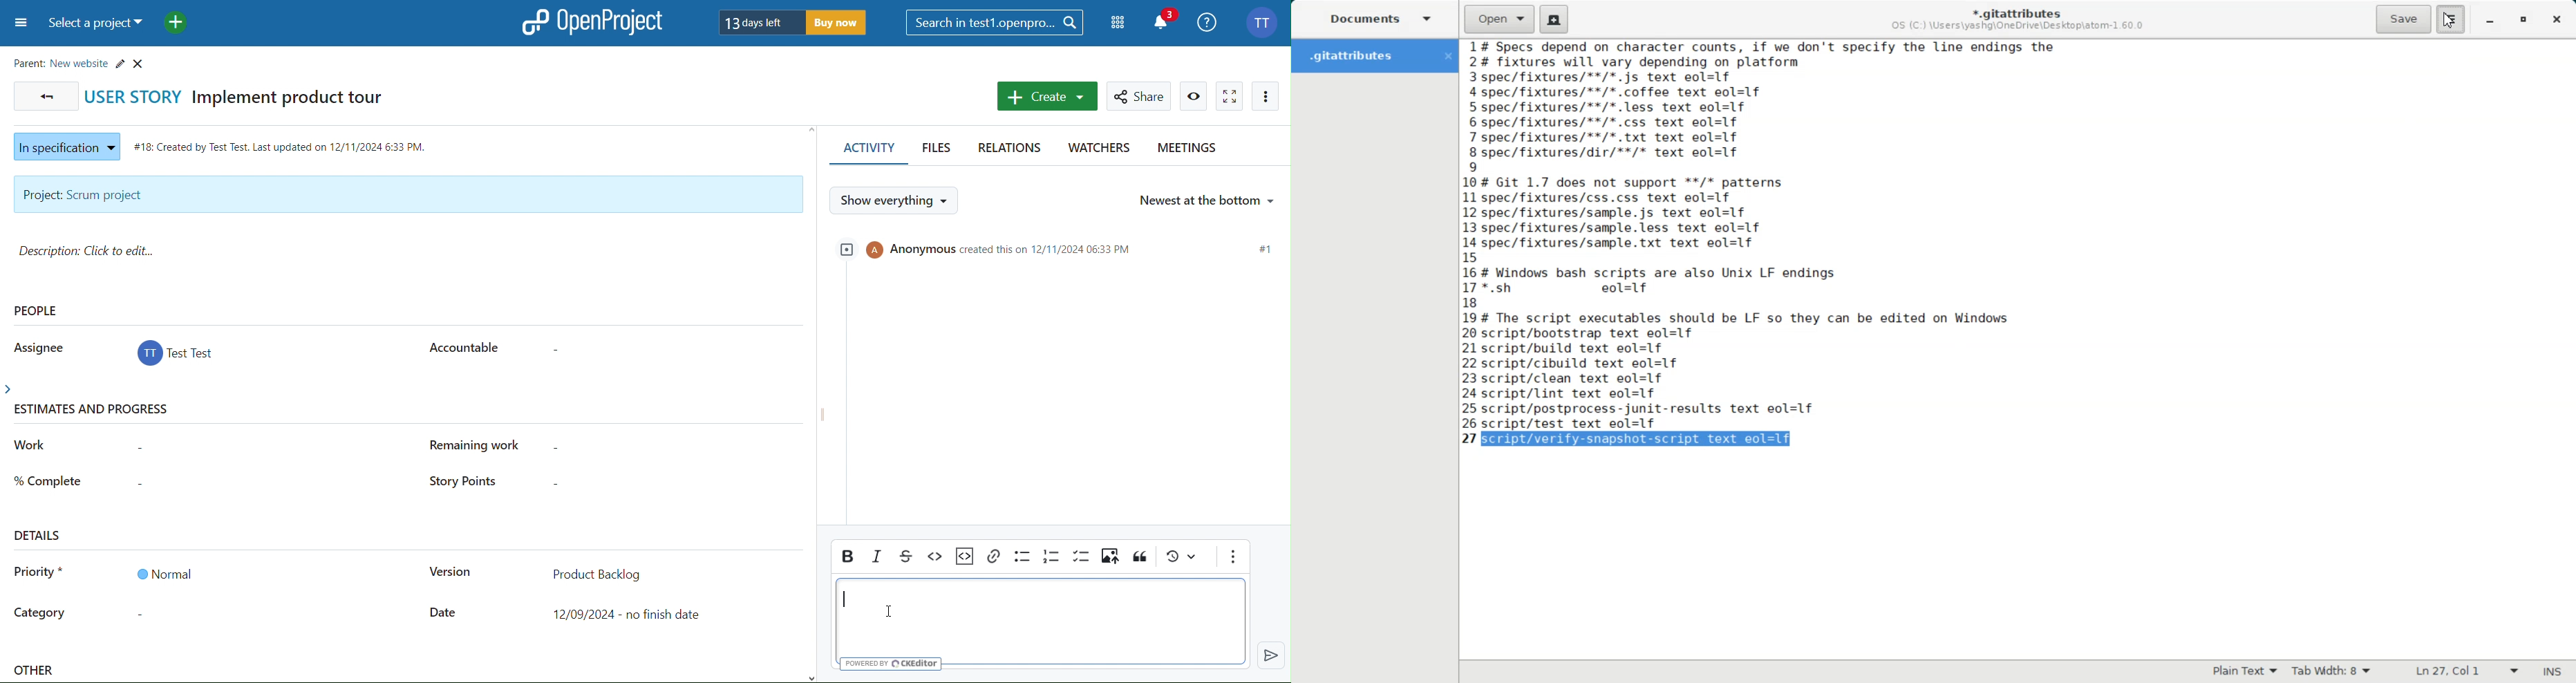  Describe the element at coordinates (908, 556) in the screenshot. I see `Strikethrough` at that location.